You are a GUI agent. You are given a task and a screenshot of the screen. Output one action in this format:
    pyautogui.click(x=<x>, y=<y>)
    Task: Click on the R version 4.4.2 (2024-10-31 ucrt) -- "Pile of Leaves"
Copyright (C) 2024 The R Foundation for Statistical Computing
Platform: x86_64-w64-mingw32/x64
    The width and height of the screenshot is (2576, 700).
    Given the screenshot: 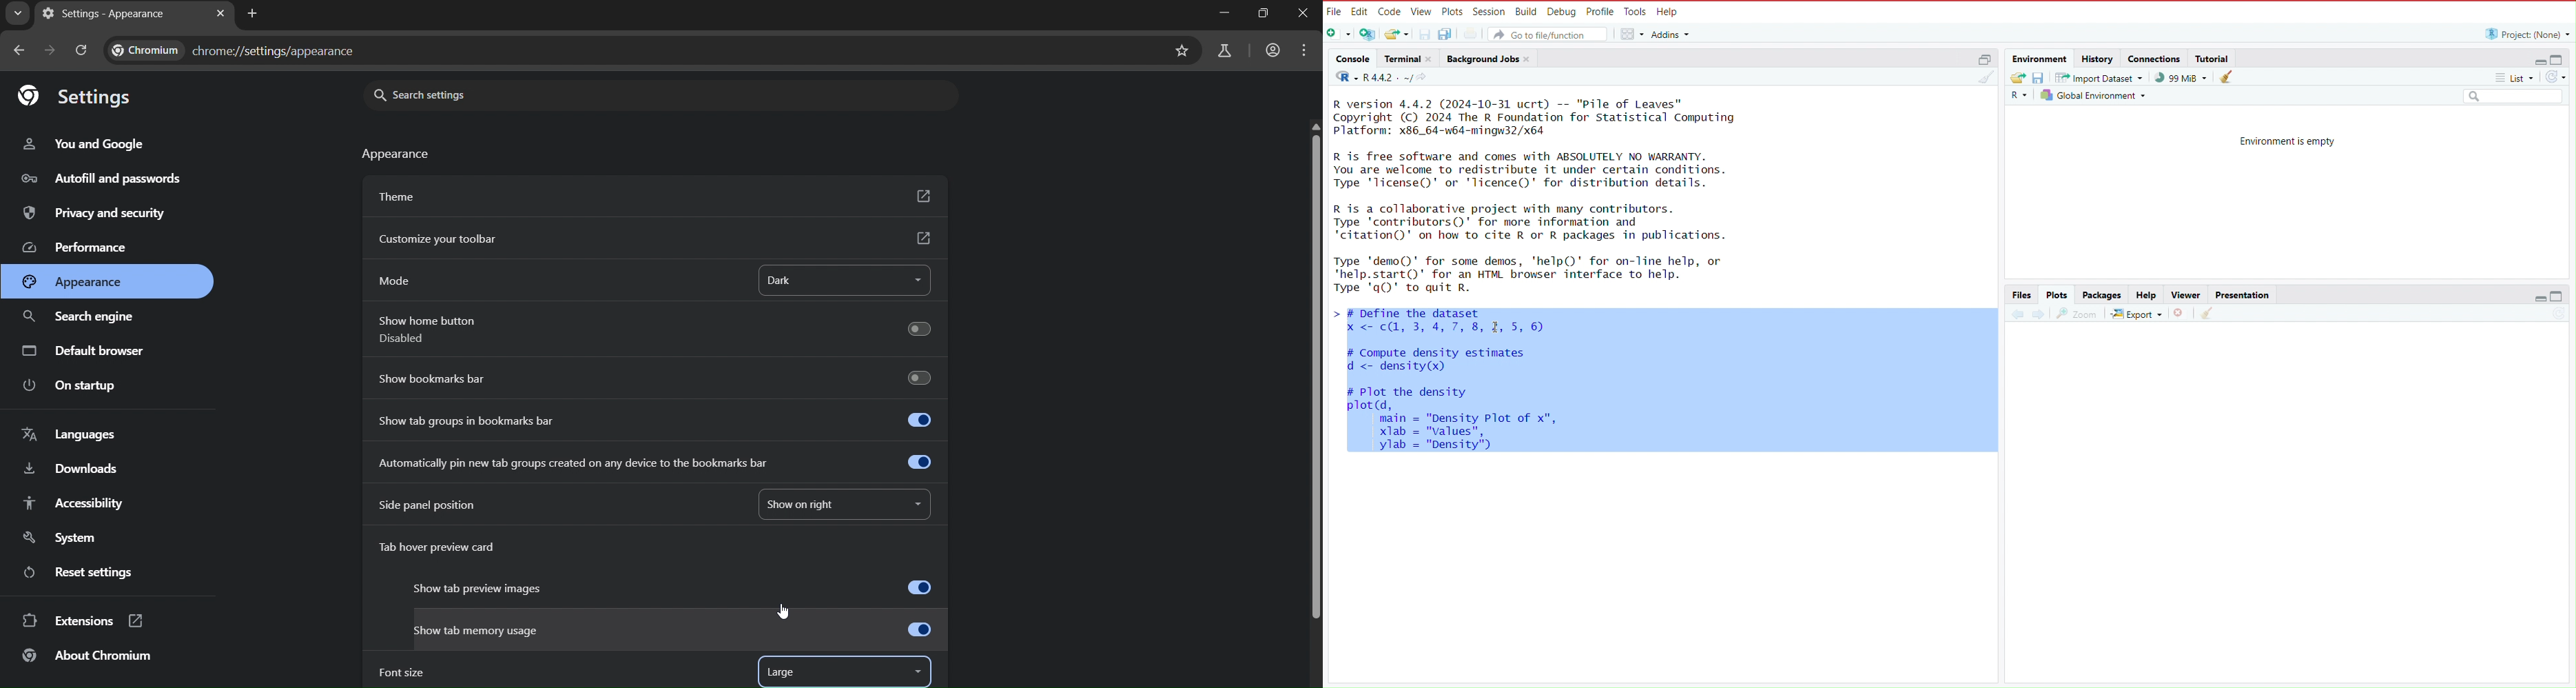 What is the action you would take?
    pyautogui.click(x=1537, y=116)
    